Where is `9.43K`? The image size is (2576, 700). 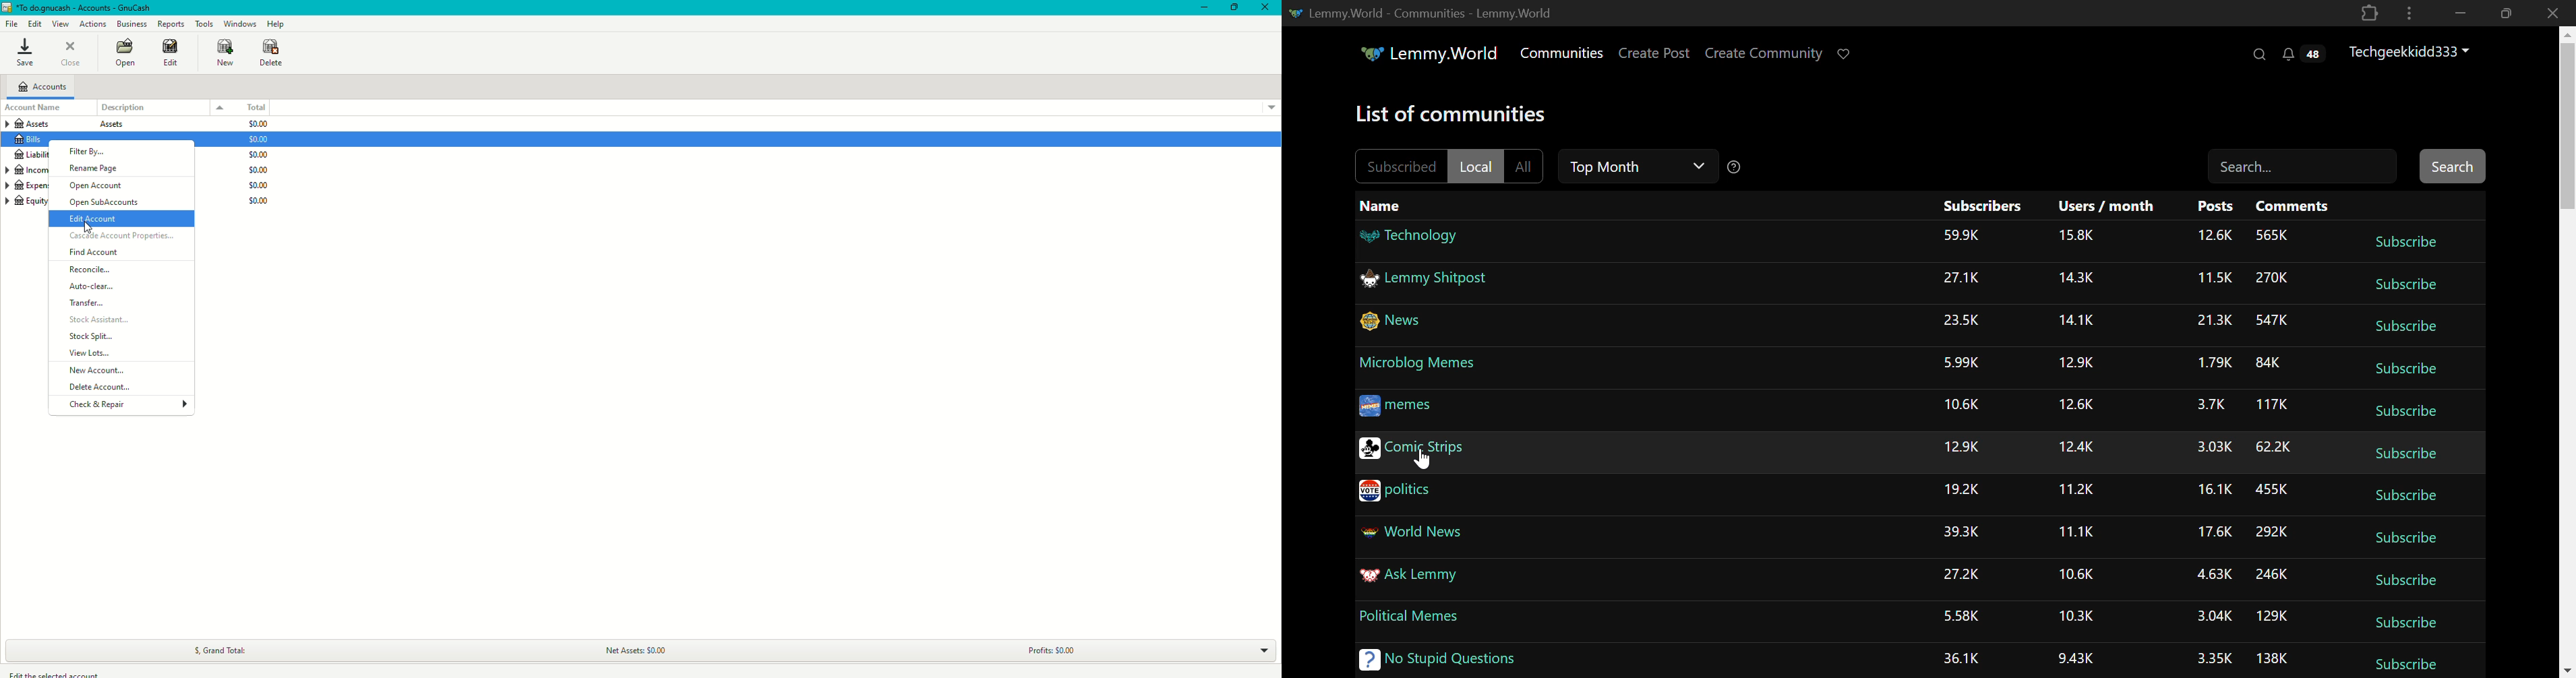 9.43K is located at coordinates (2077, 659).